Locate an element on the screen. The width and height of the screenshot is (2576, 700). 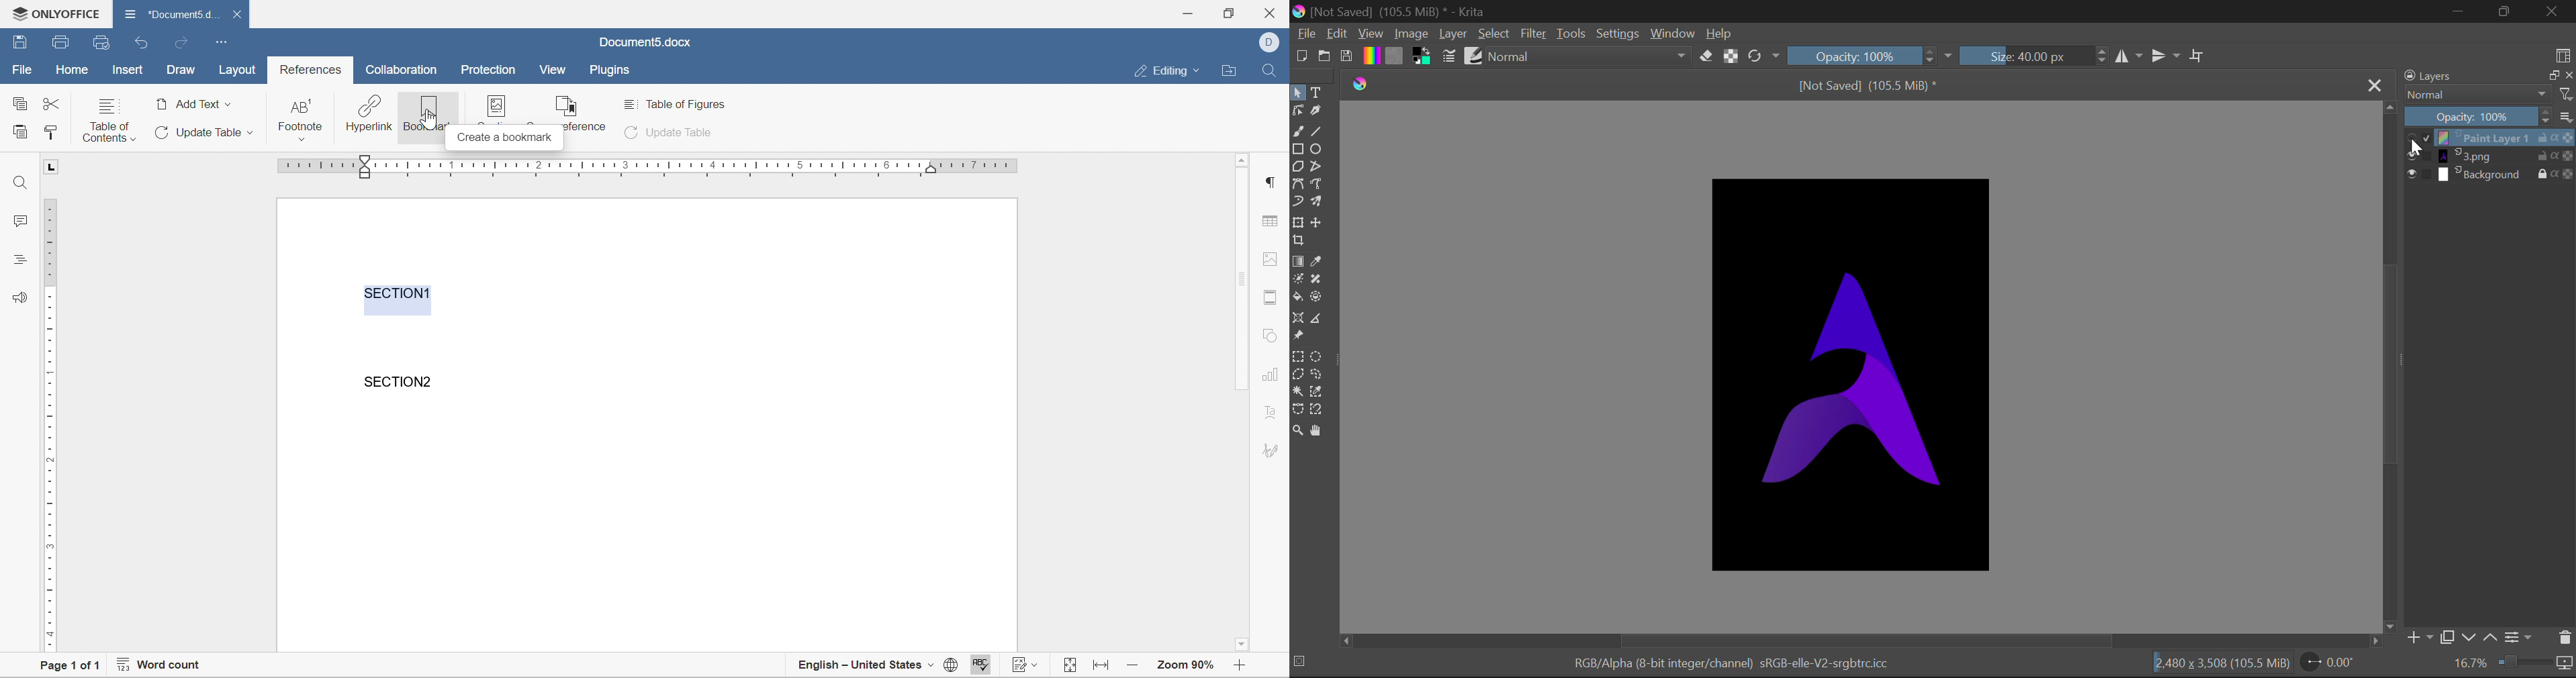
Vertical Mirror Flip is located at coordinates (2127, 57).